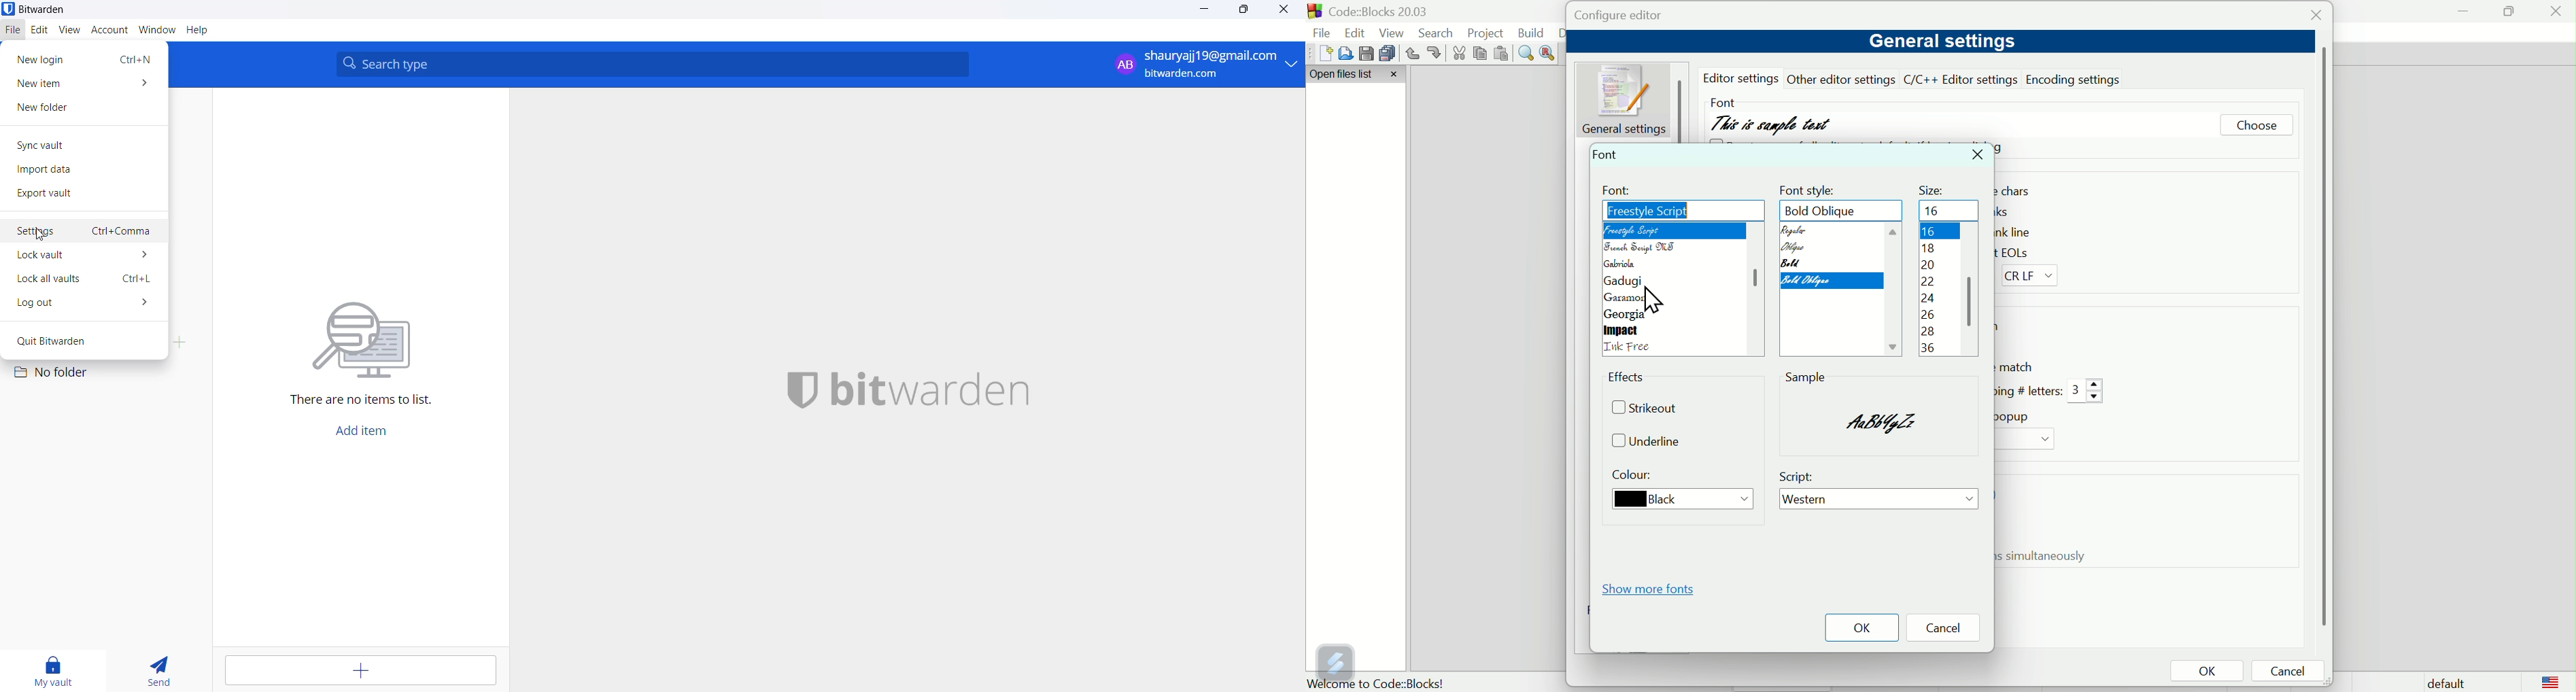  What do you see at coordinates (1481, 54) in the screenshot?
I see `Copy` at bounding box center [1481, 54].